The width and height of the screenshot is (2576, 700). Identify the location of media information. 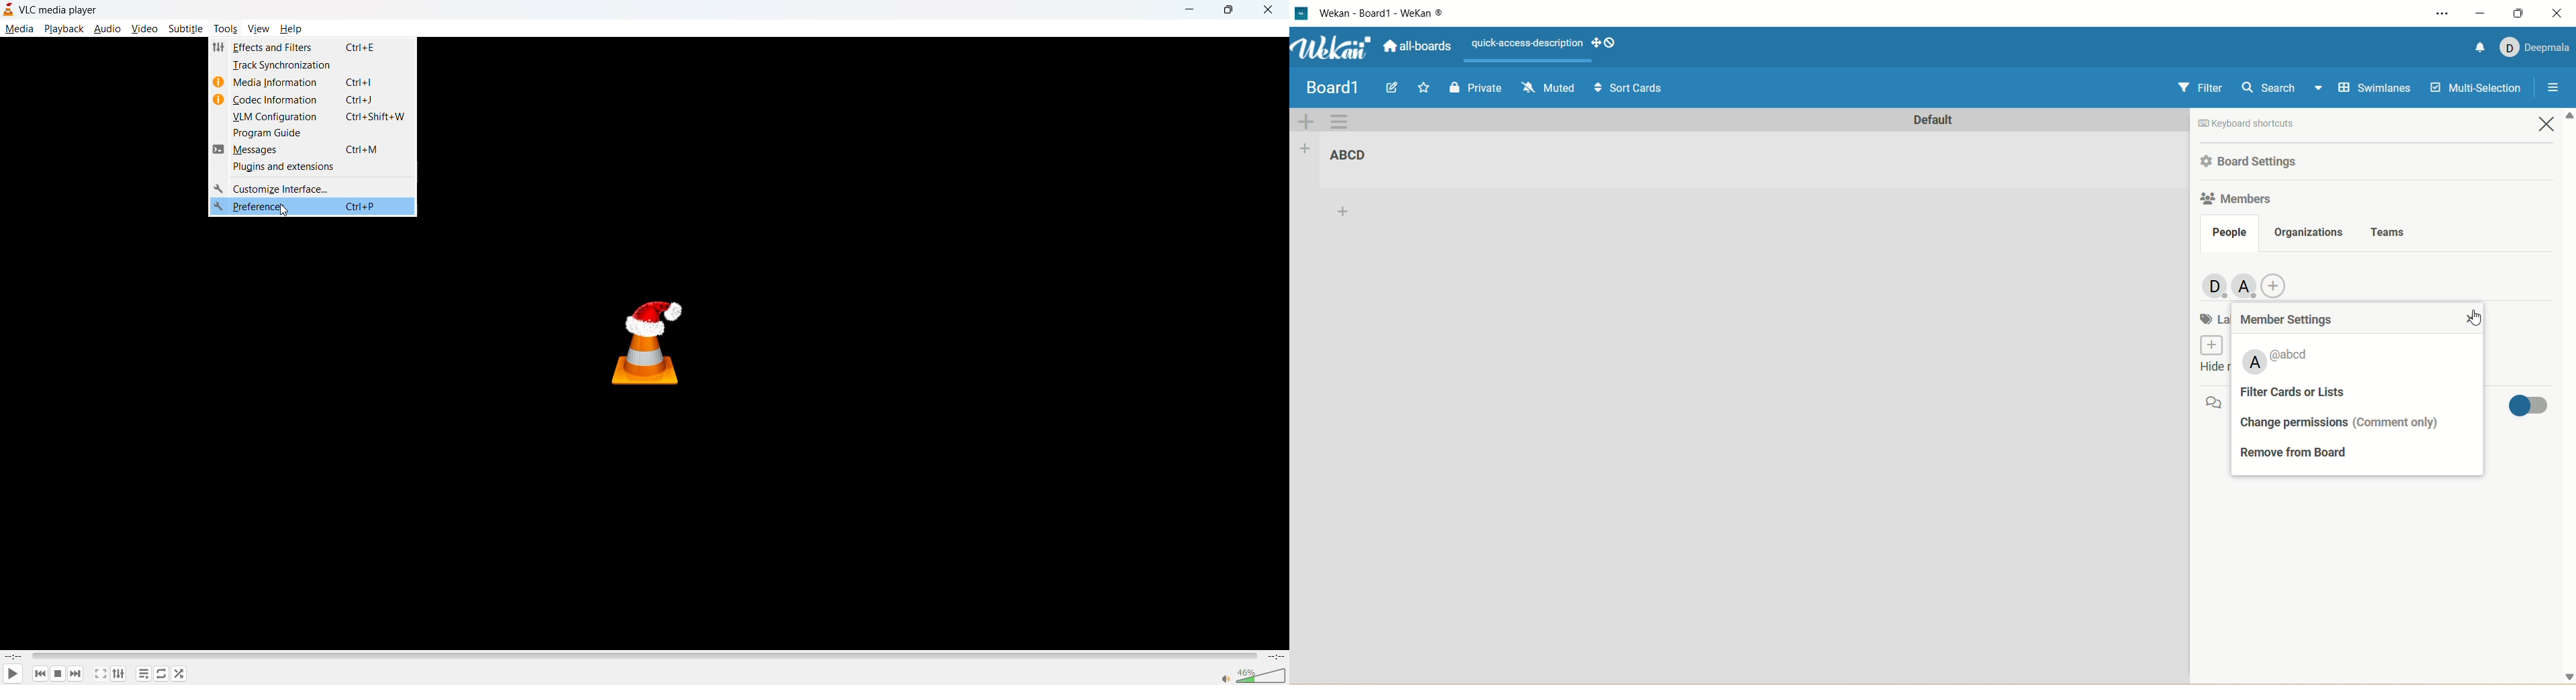
(306, 82).